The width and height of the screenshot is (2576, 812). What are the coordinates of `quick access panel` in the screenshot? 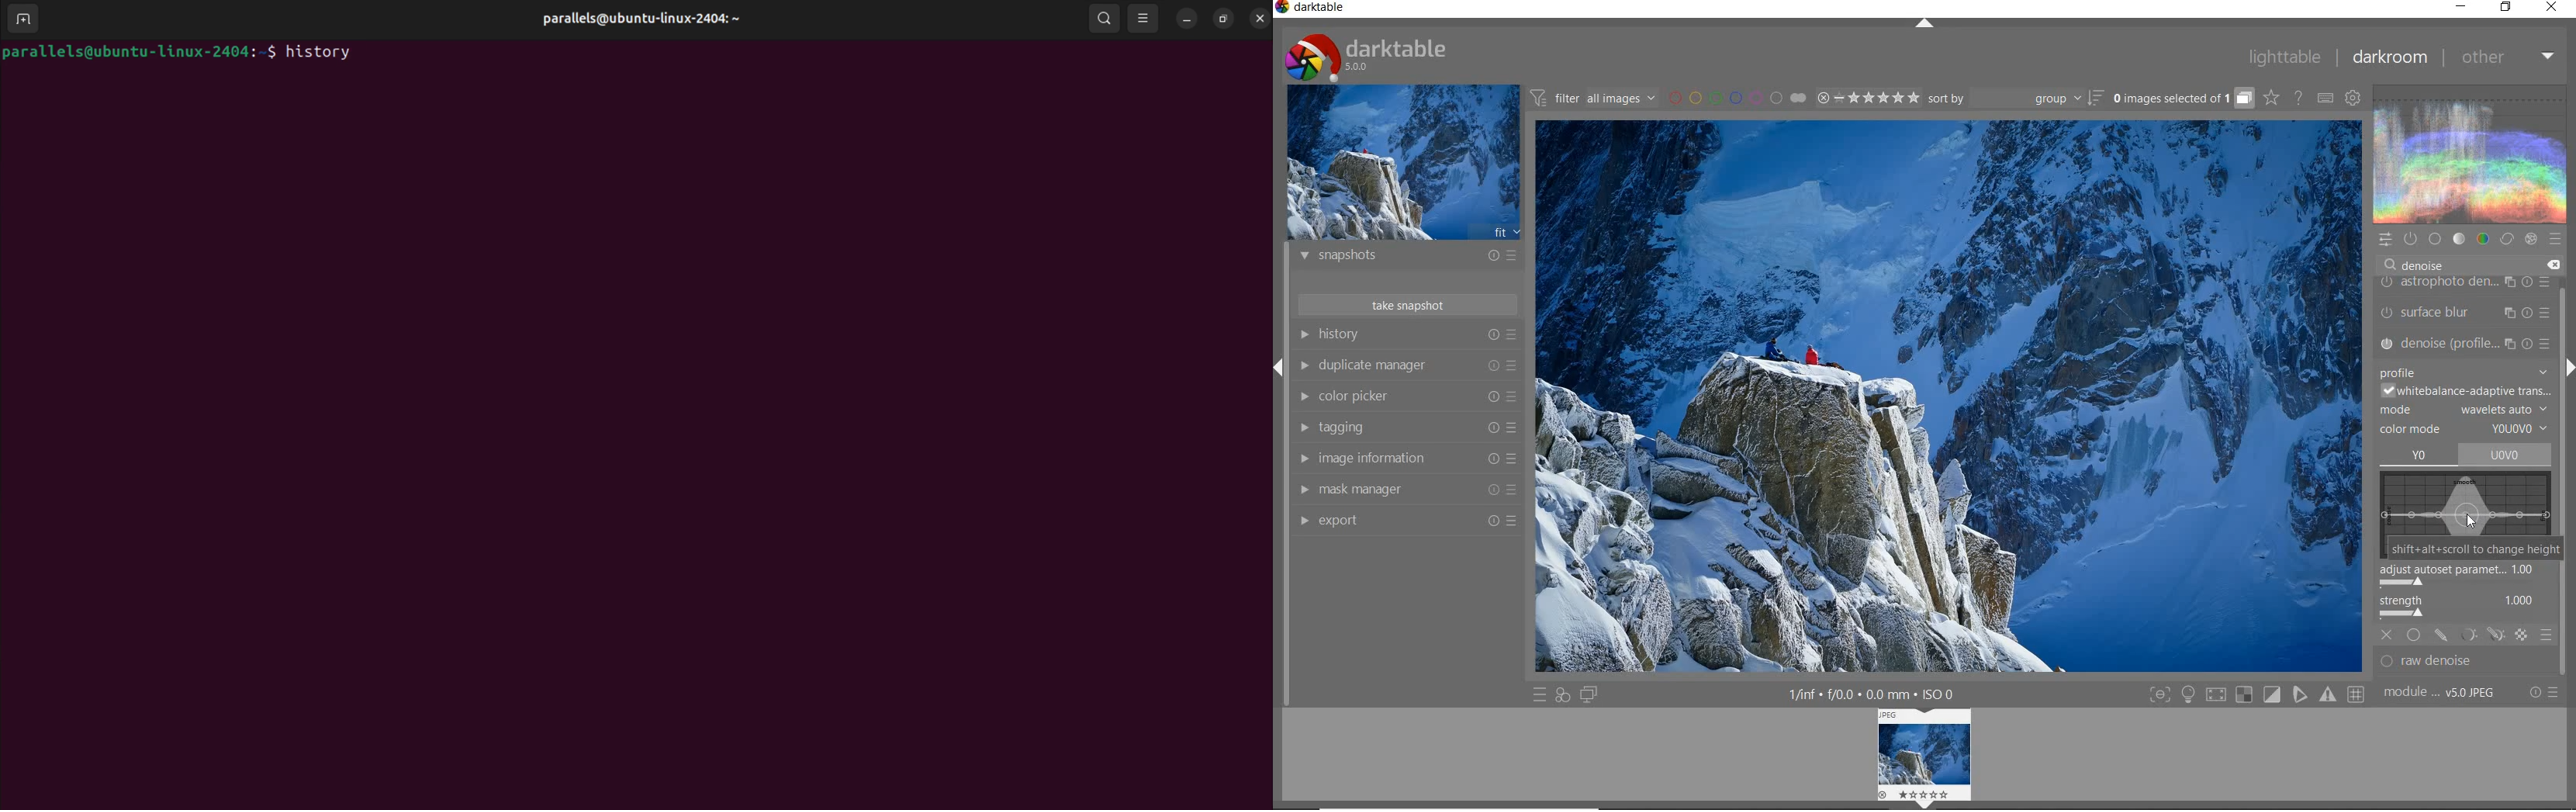 It's located at (2384, 240).